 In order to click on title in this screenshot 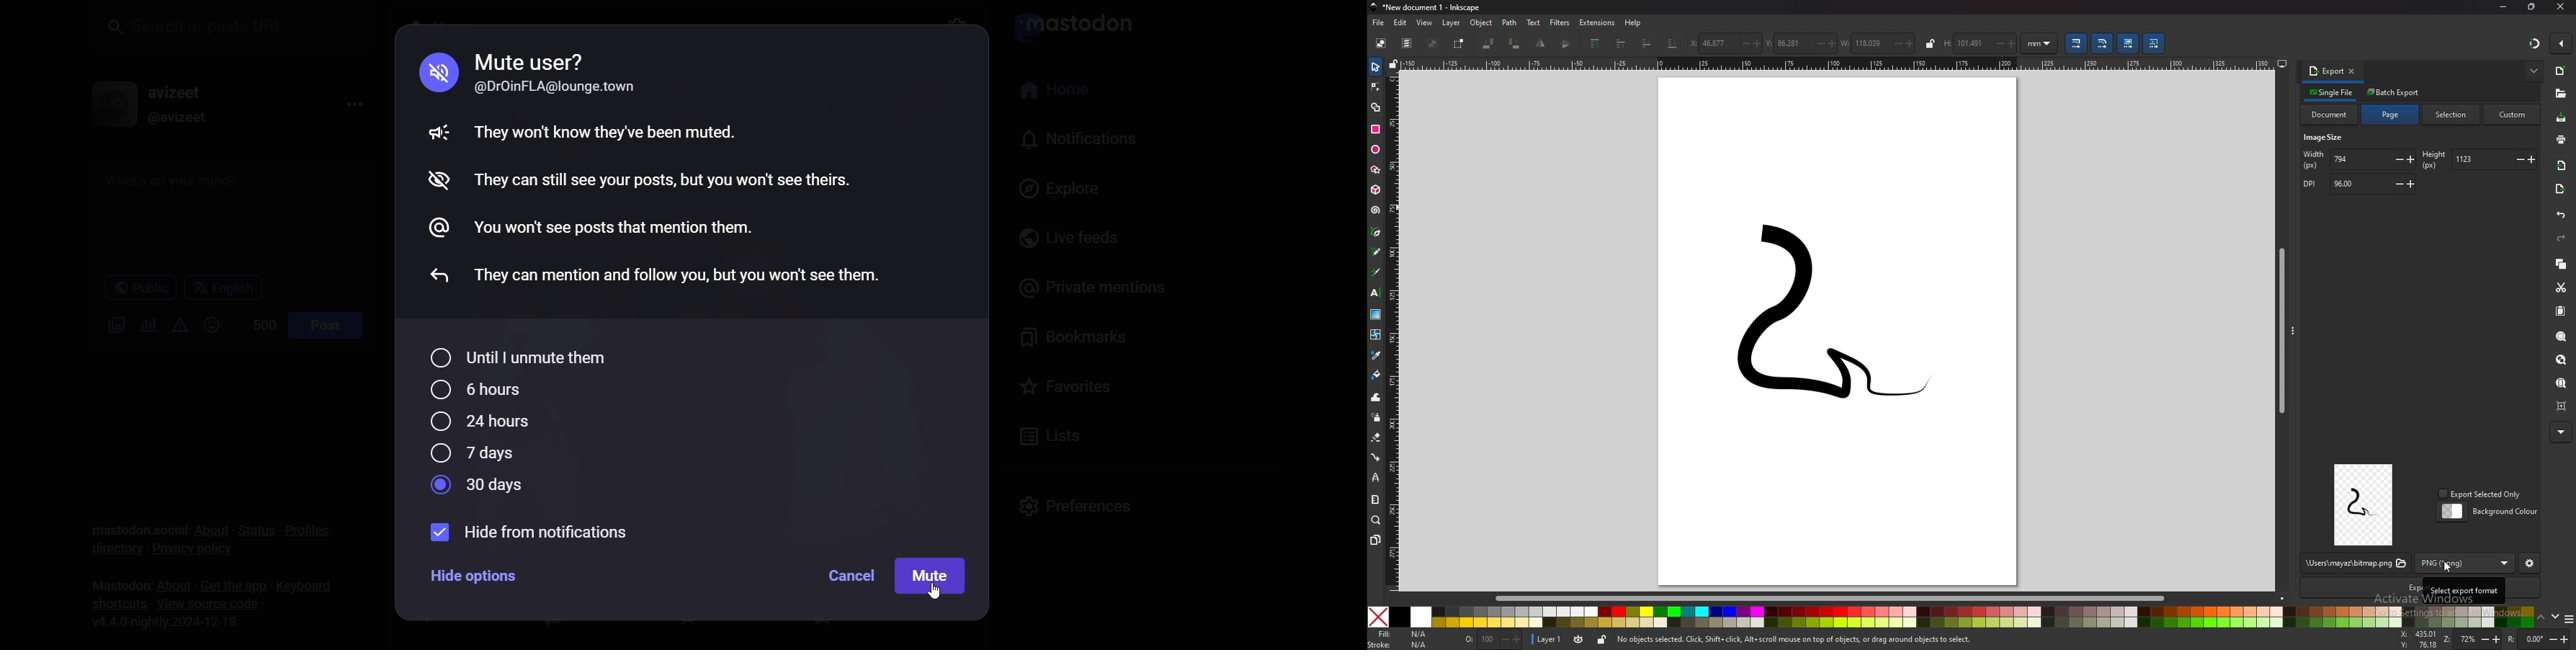, I will do `click(1430, 8)`.